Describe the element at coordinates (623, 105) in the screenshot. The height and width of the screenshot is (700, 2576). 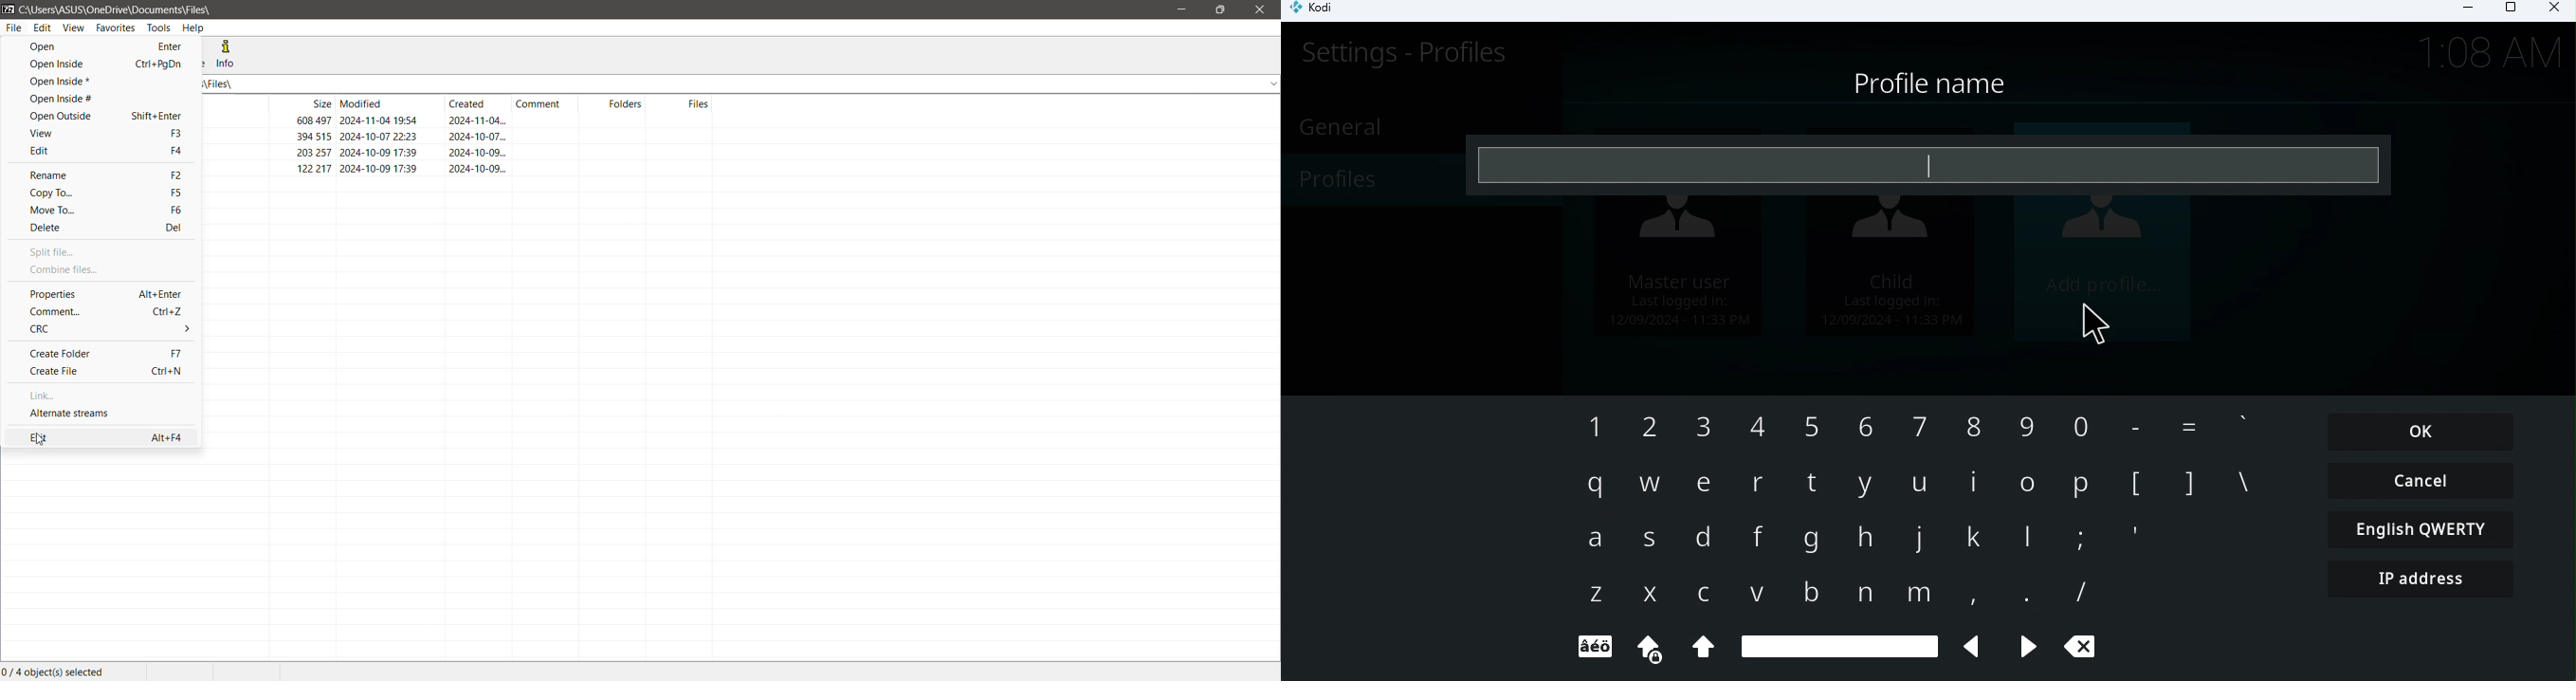
I see `Folders` at that location.